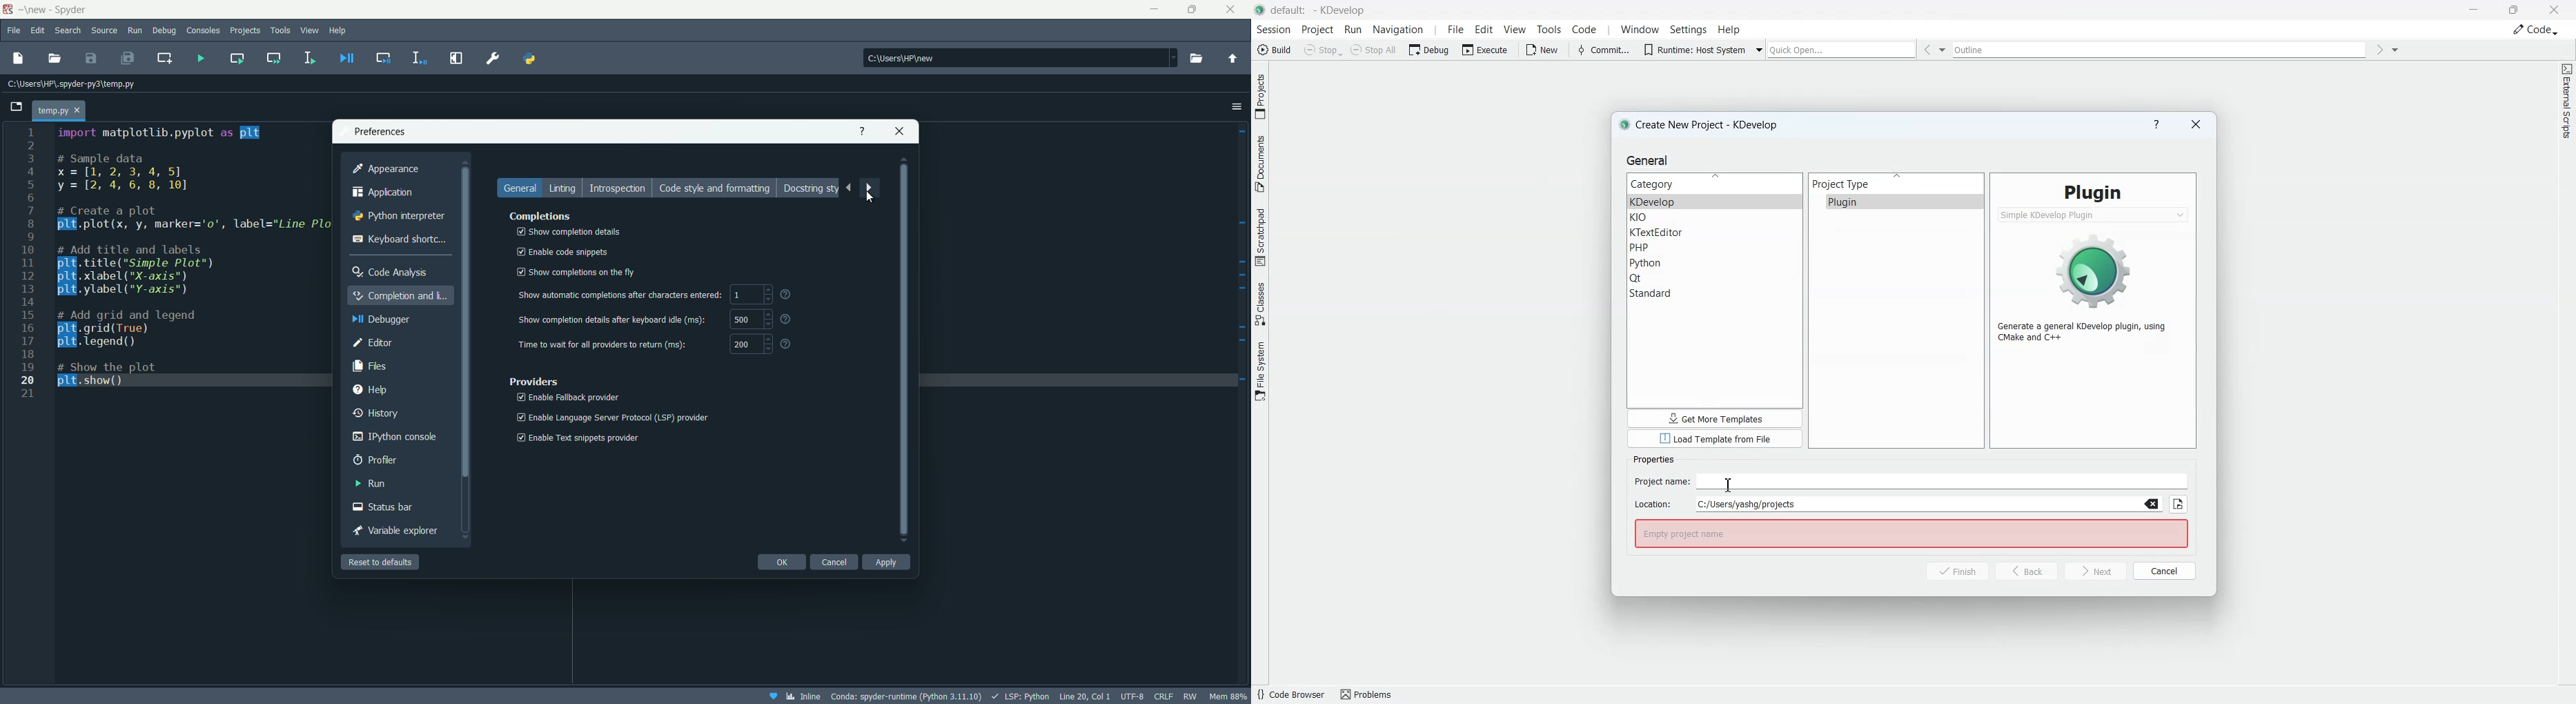  I want to click on Commit, so click(1602, 49).